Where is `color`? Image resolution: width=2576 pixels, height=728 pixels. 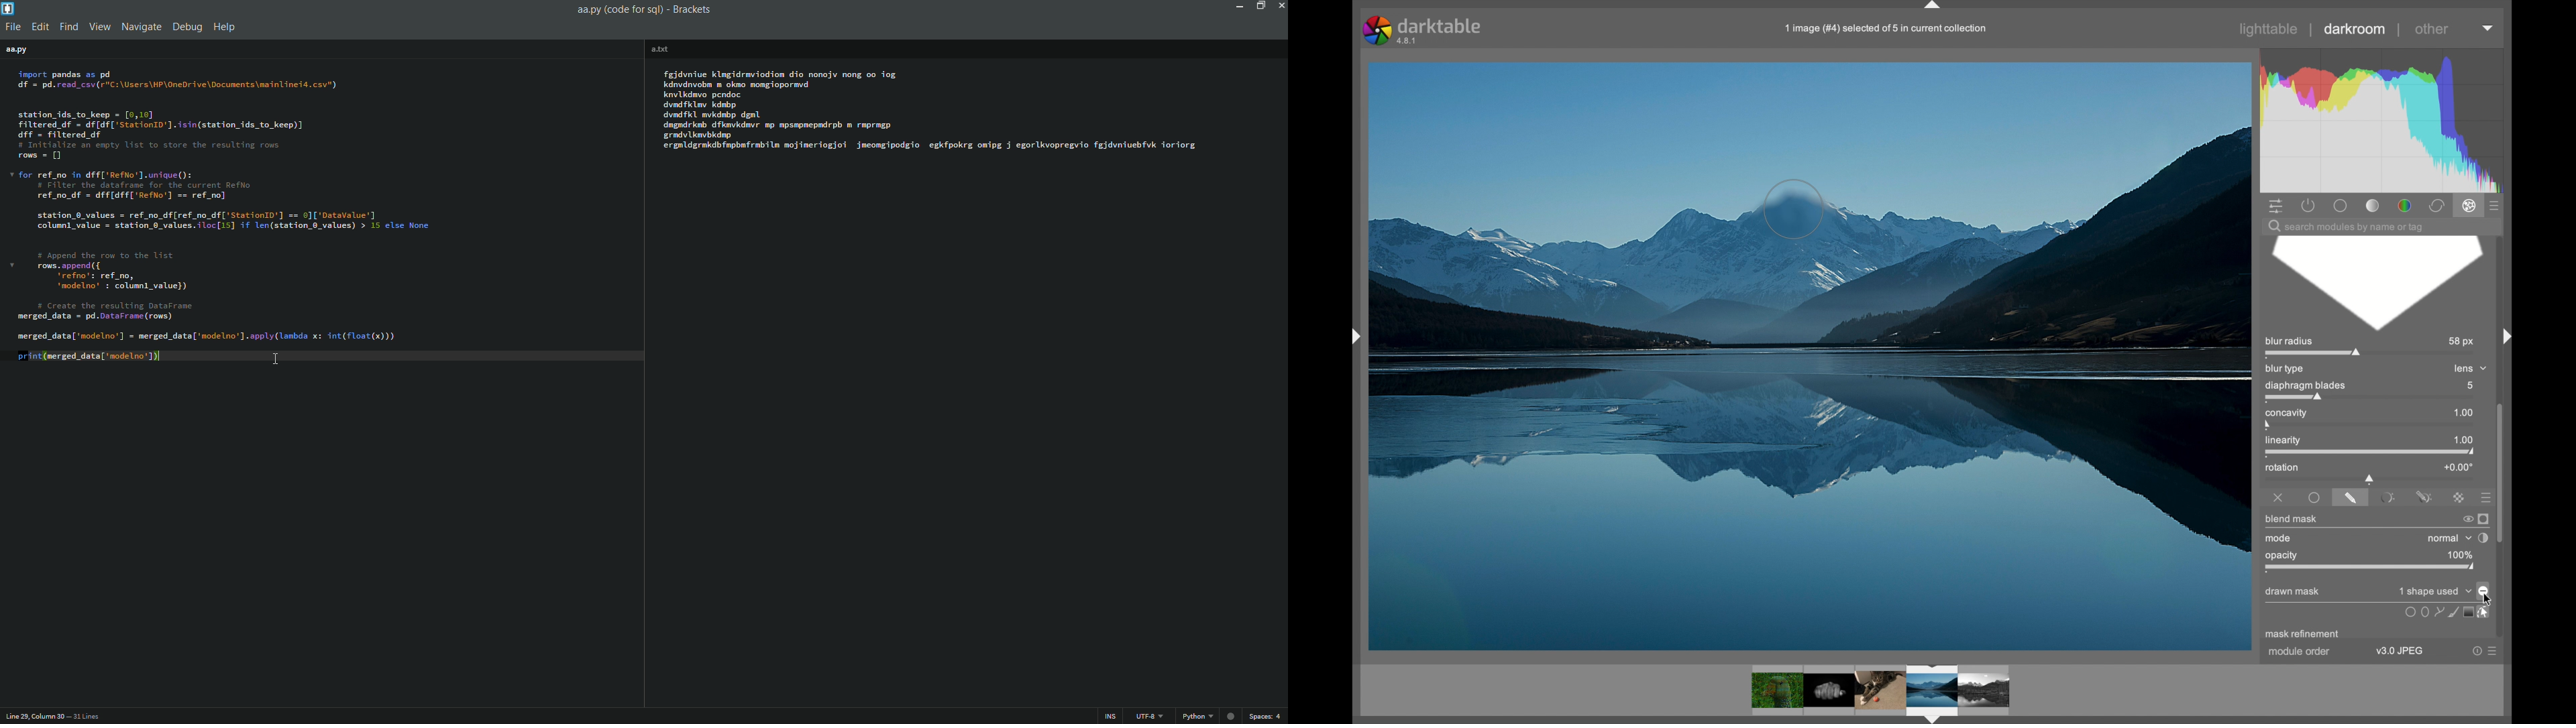
color is located at coordinates (2404, 205).